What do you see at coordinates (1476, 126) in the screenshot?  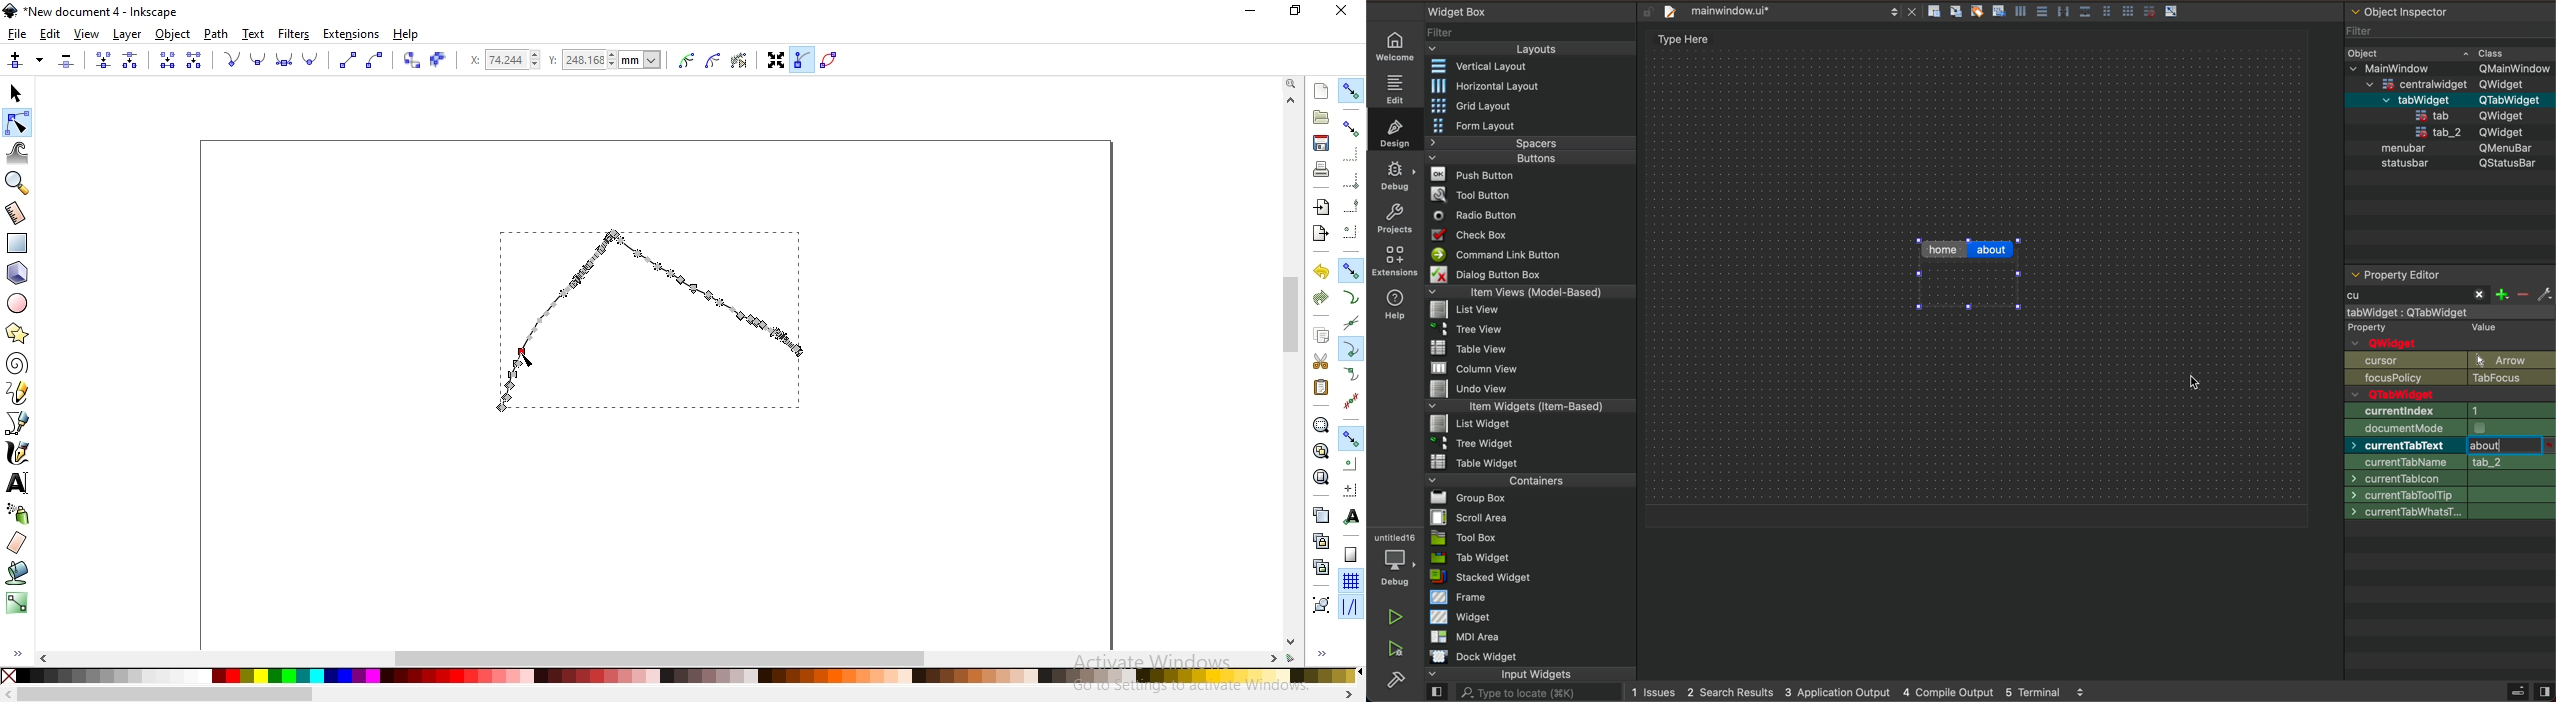 I see ` Form Layout` at bounding box center [1476, 126].